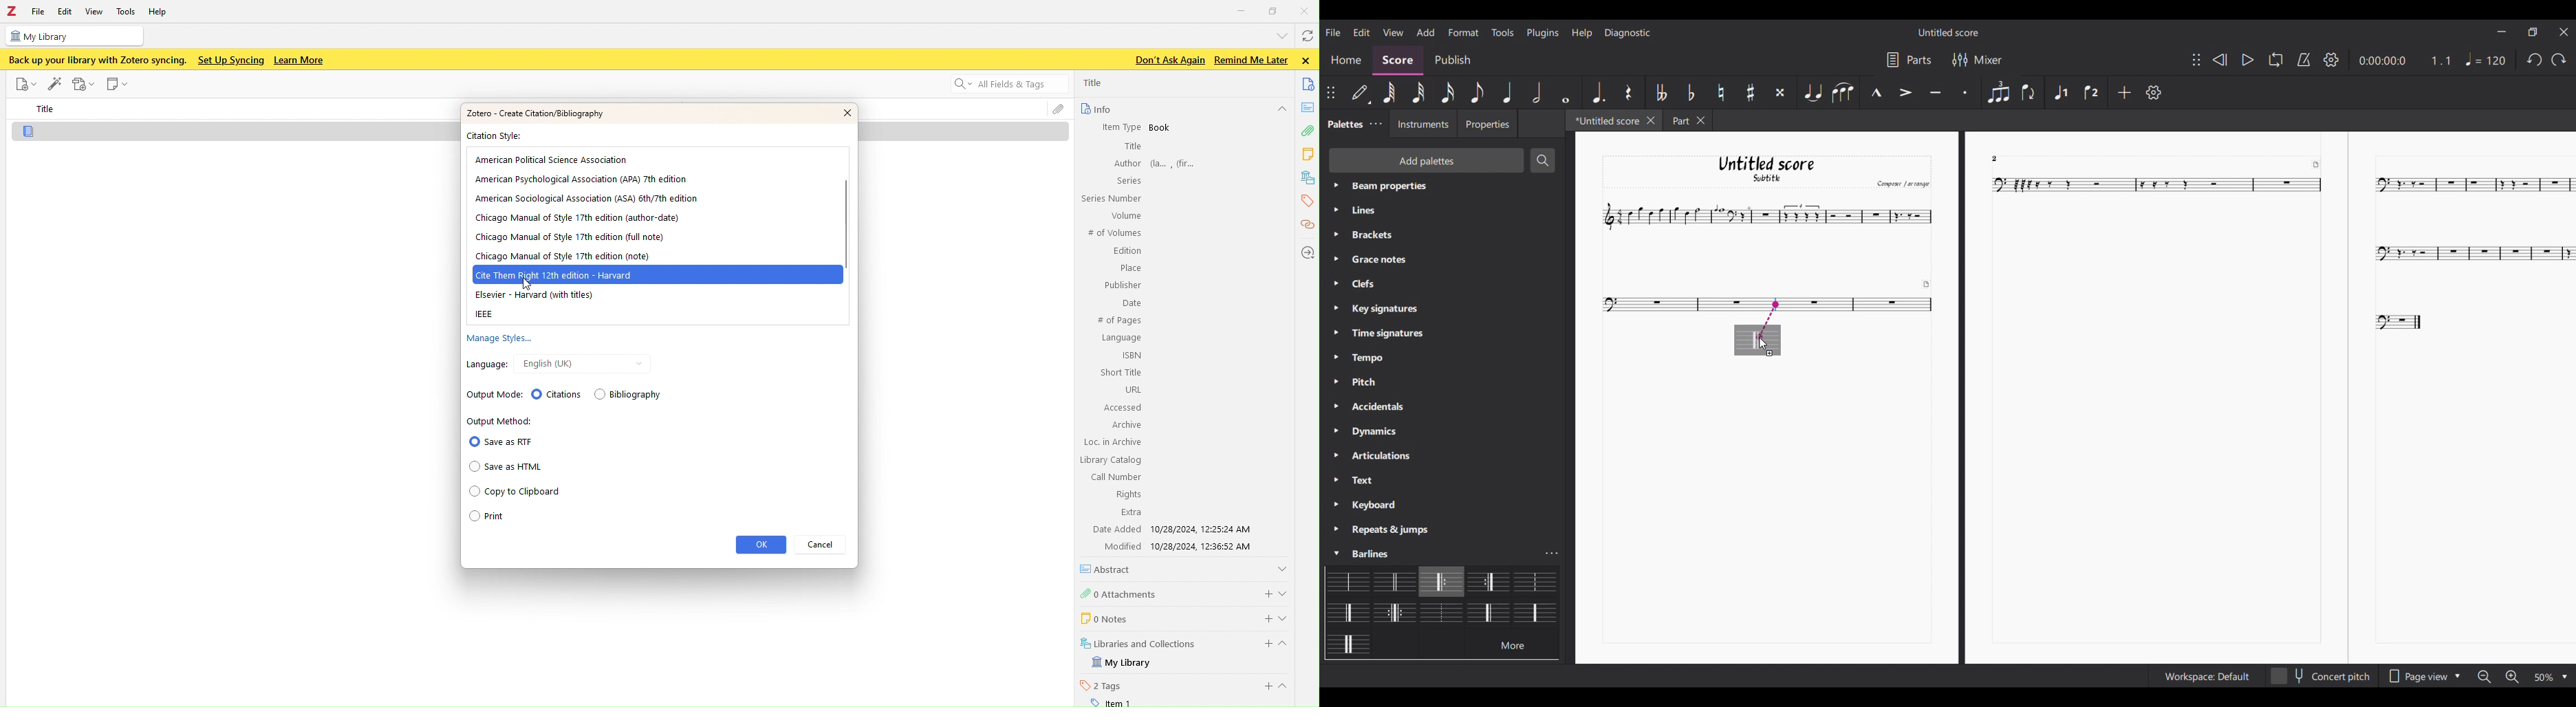 The width and height of the screenshot is (2576, 728). Describe the element at coordinates (1132, 389) in the screenshot. I see `URL` at that location.